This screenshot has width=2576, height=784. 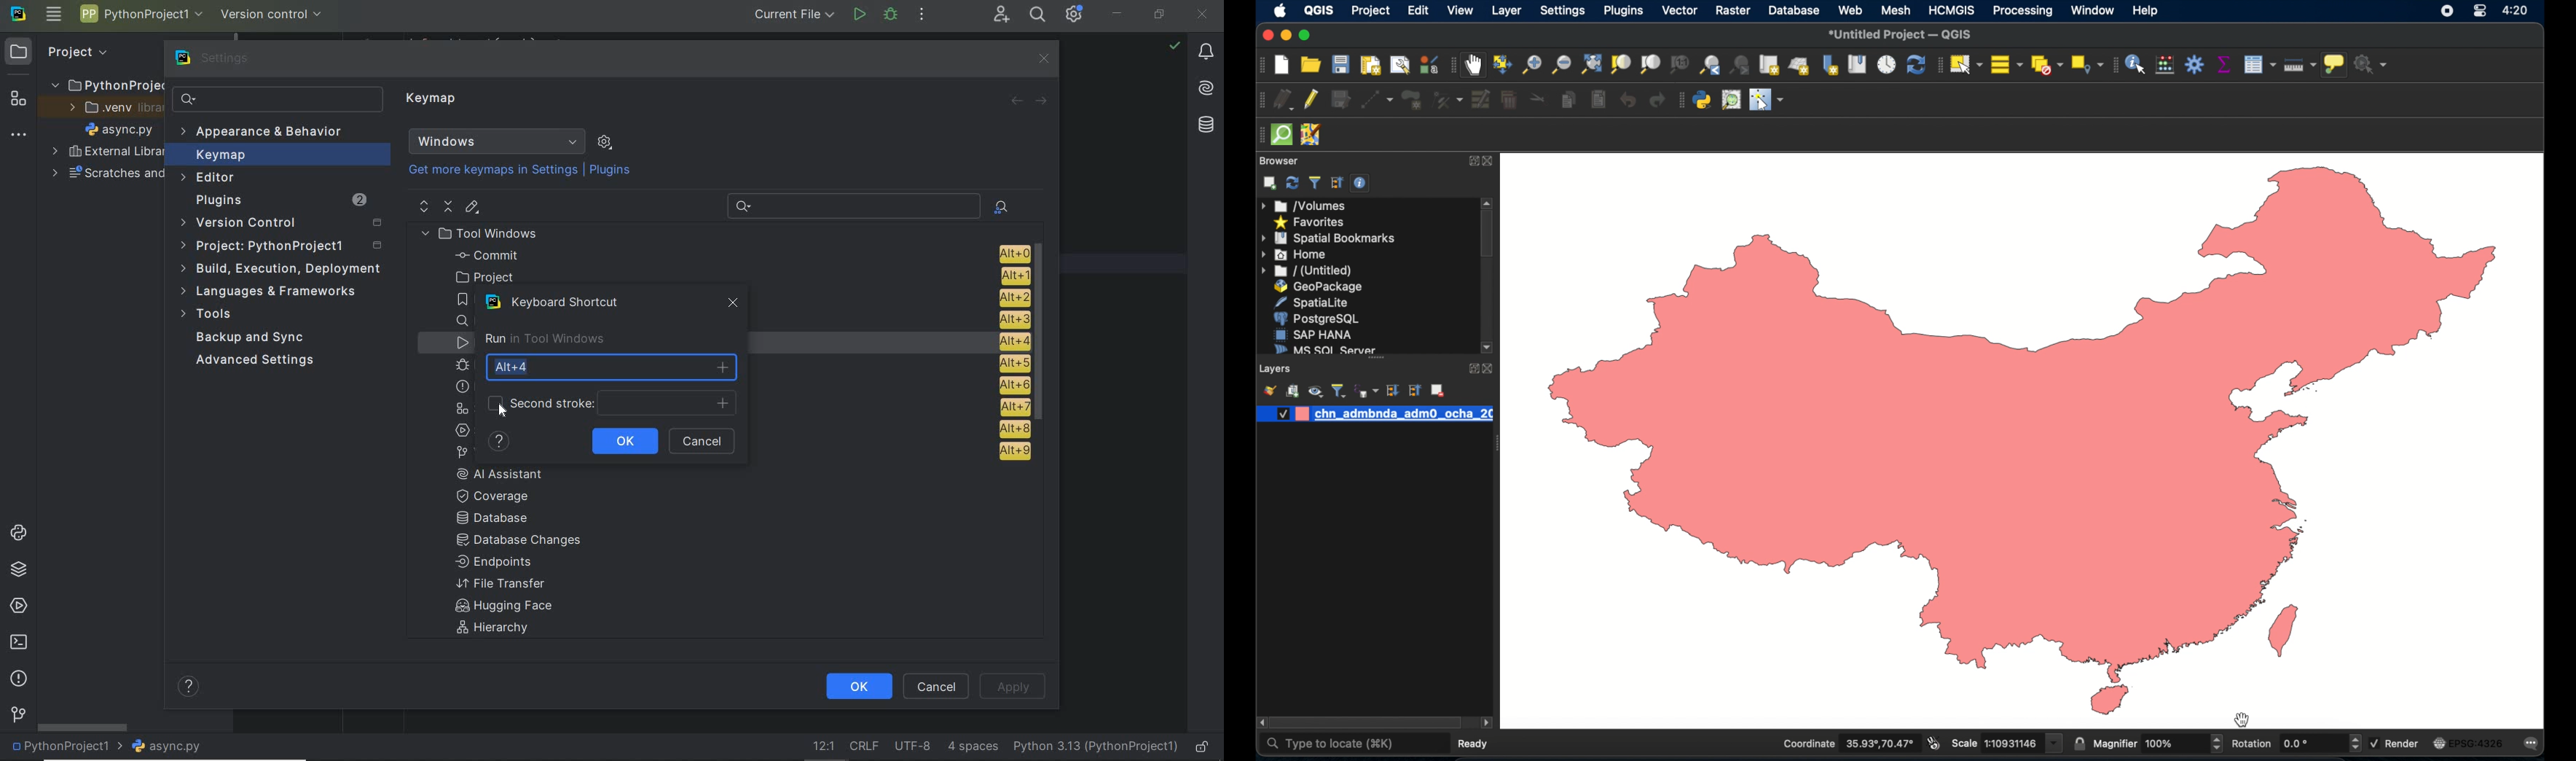 What do you see at coordinates (1206, 52) in the screenshot?
I see `notifications` at bounding box center [1206, 52].